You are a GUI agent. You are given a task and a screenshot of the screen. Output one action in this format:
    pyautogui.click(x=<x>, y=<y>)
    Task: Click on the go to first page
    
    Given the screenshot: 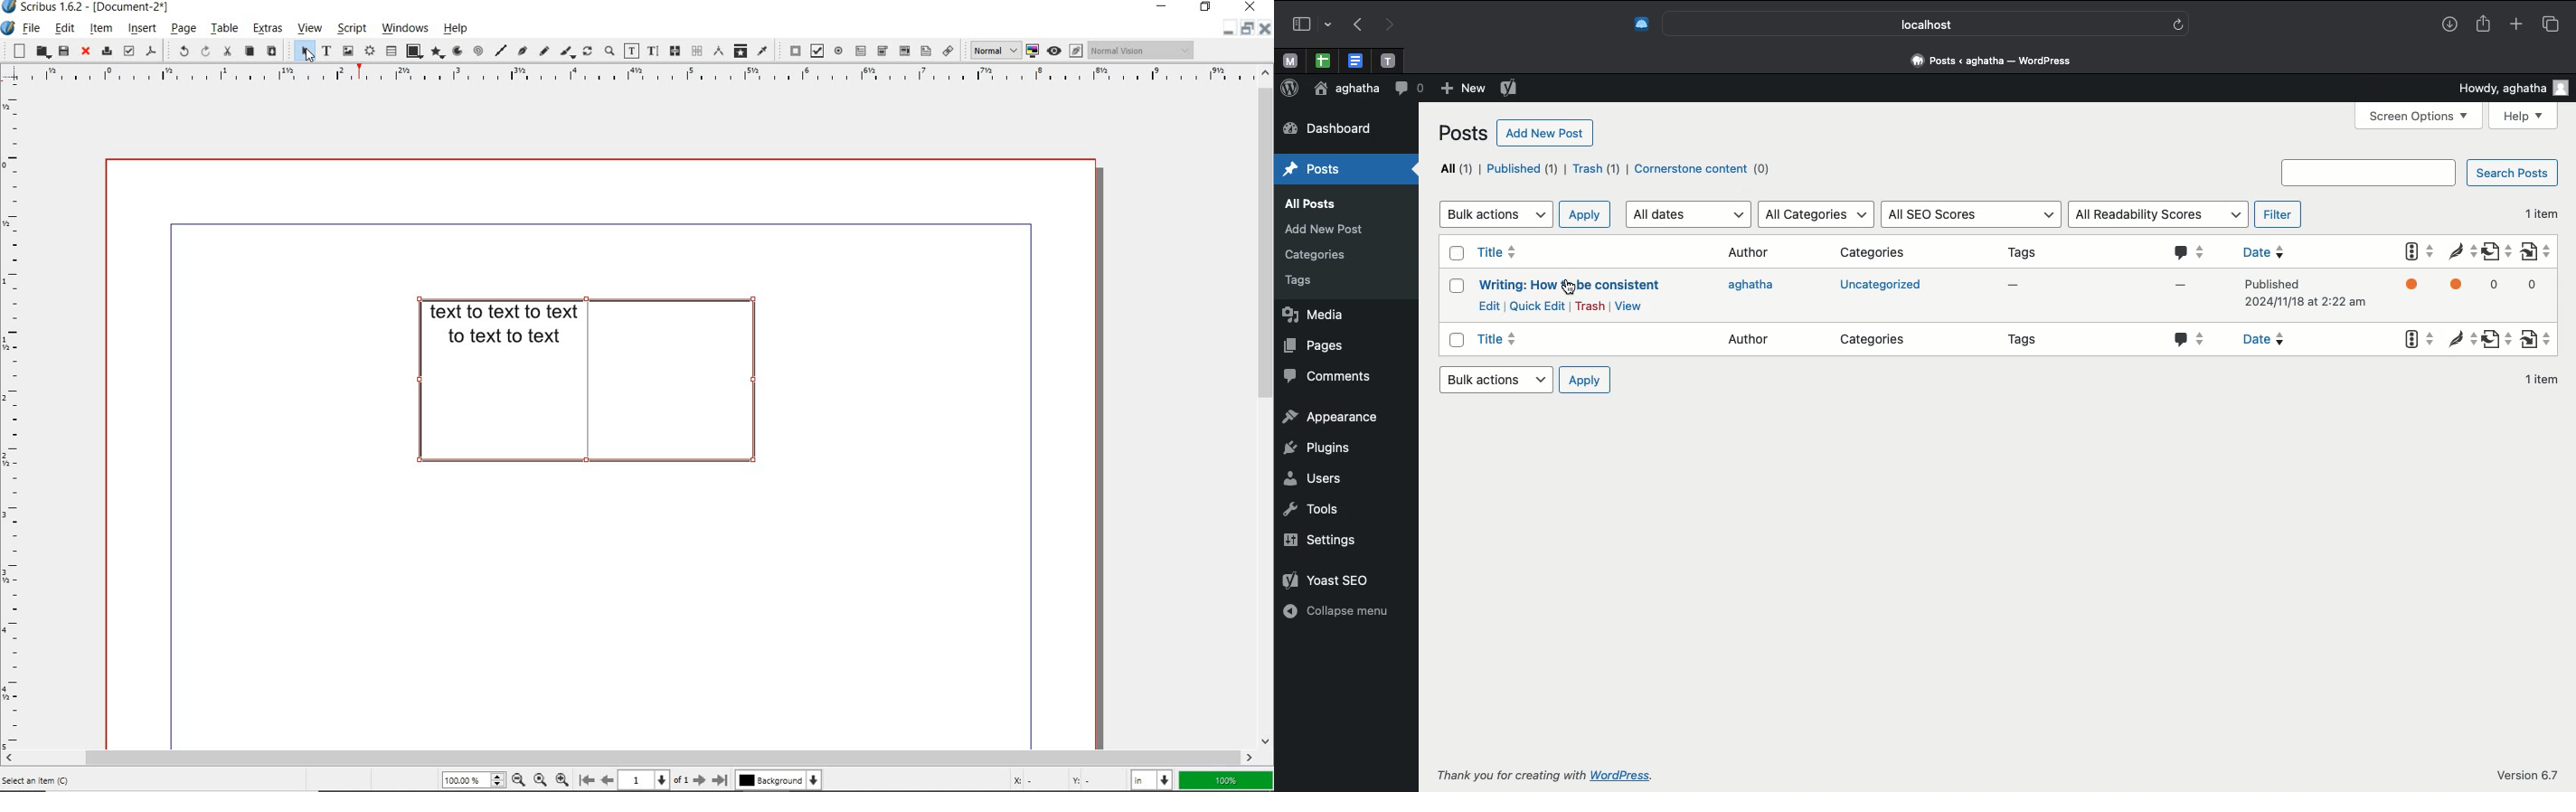 What is the action you would take?
    pyautogui.click(x=587, y=780)
    